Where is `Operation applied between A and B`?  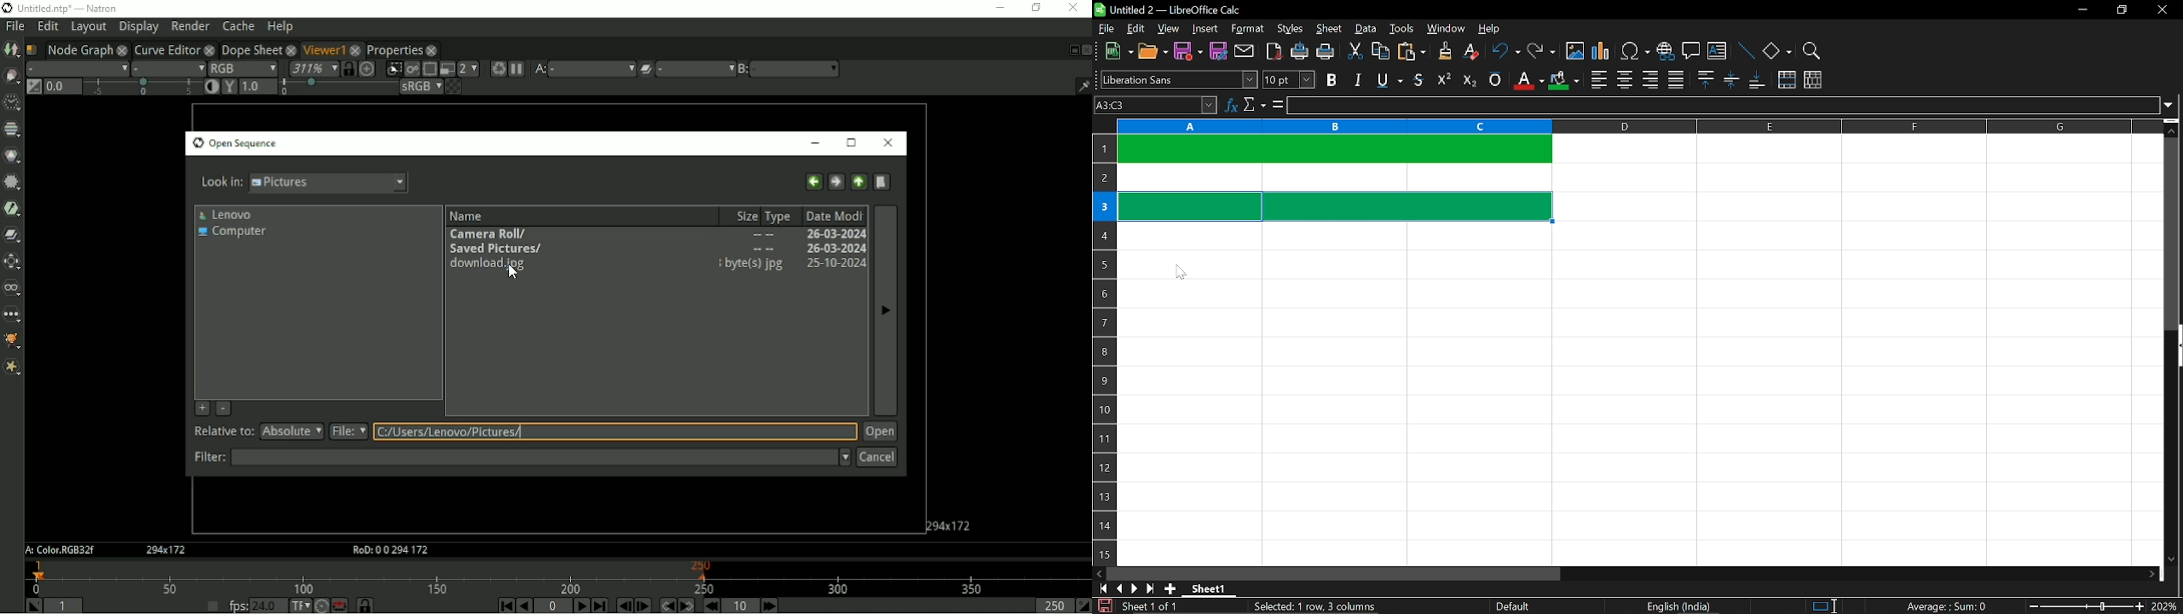 Operation applied between A and B is located at coordinates (646, 68).